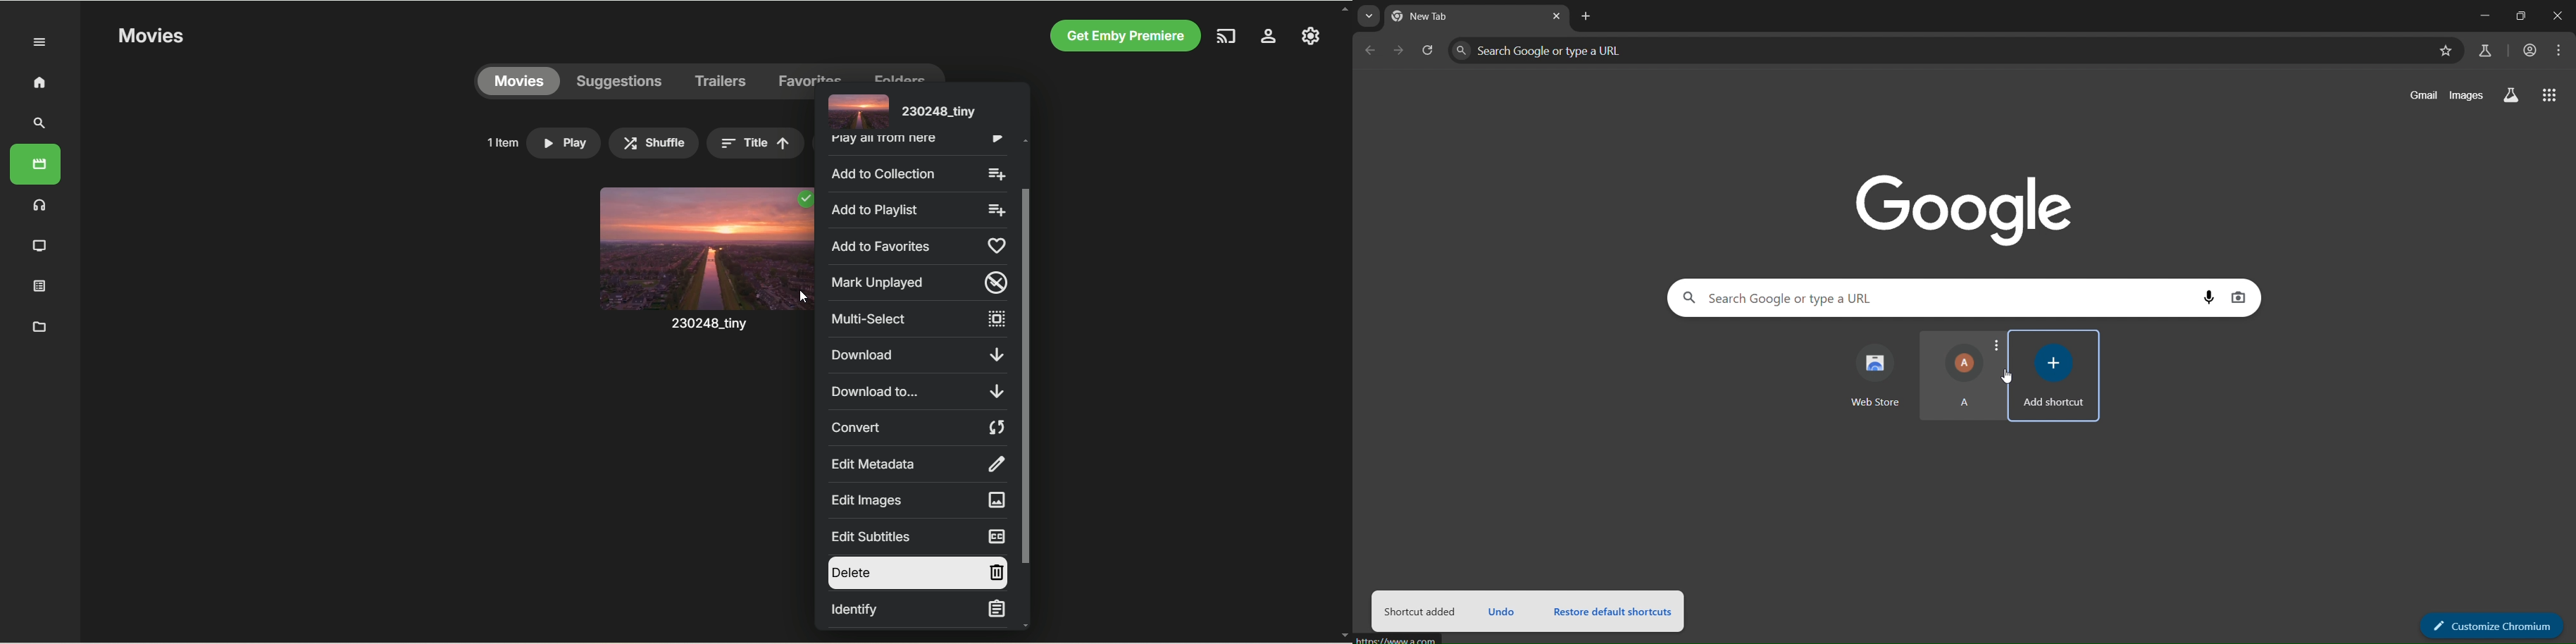 This screenshot has height=644, width=2576. I want to click on play, so click(564, 143).